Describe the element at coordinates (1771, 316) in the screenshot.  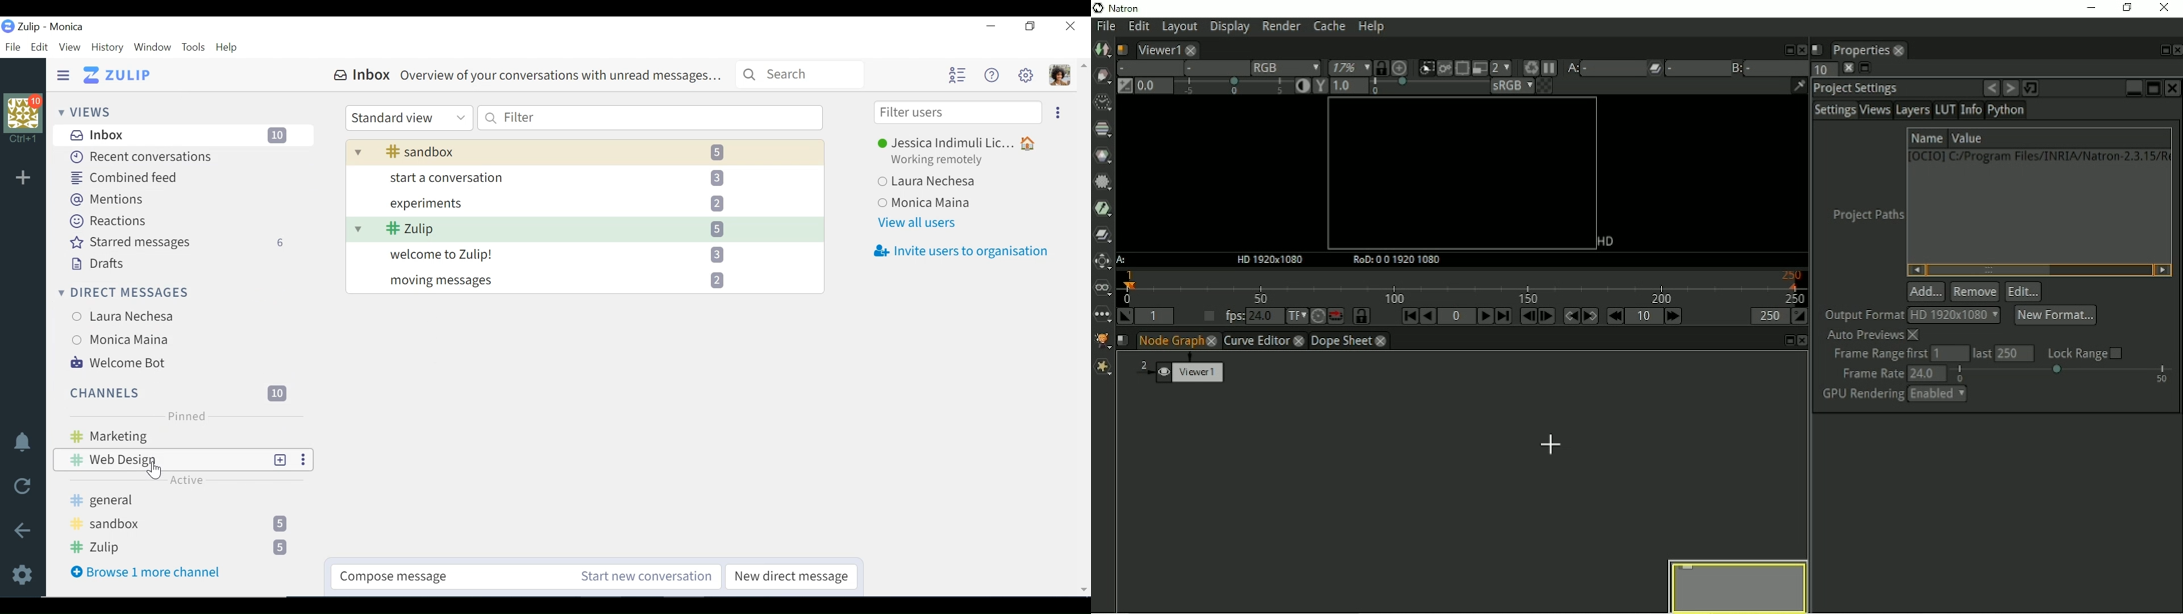
I see `Playback out point` at that location.